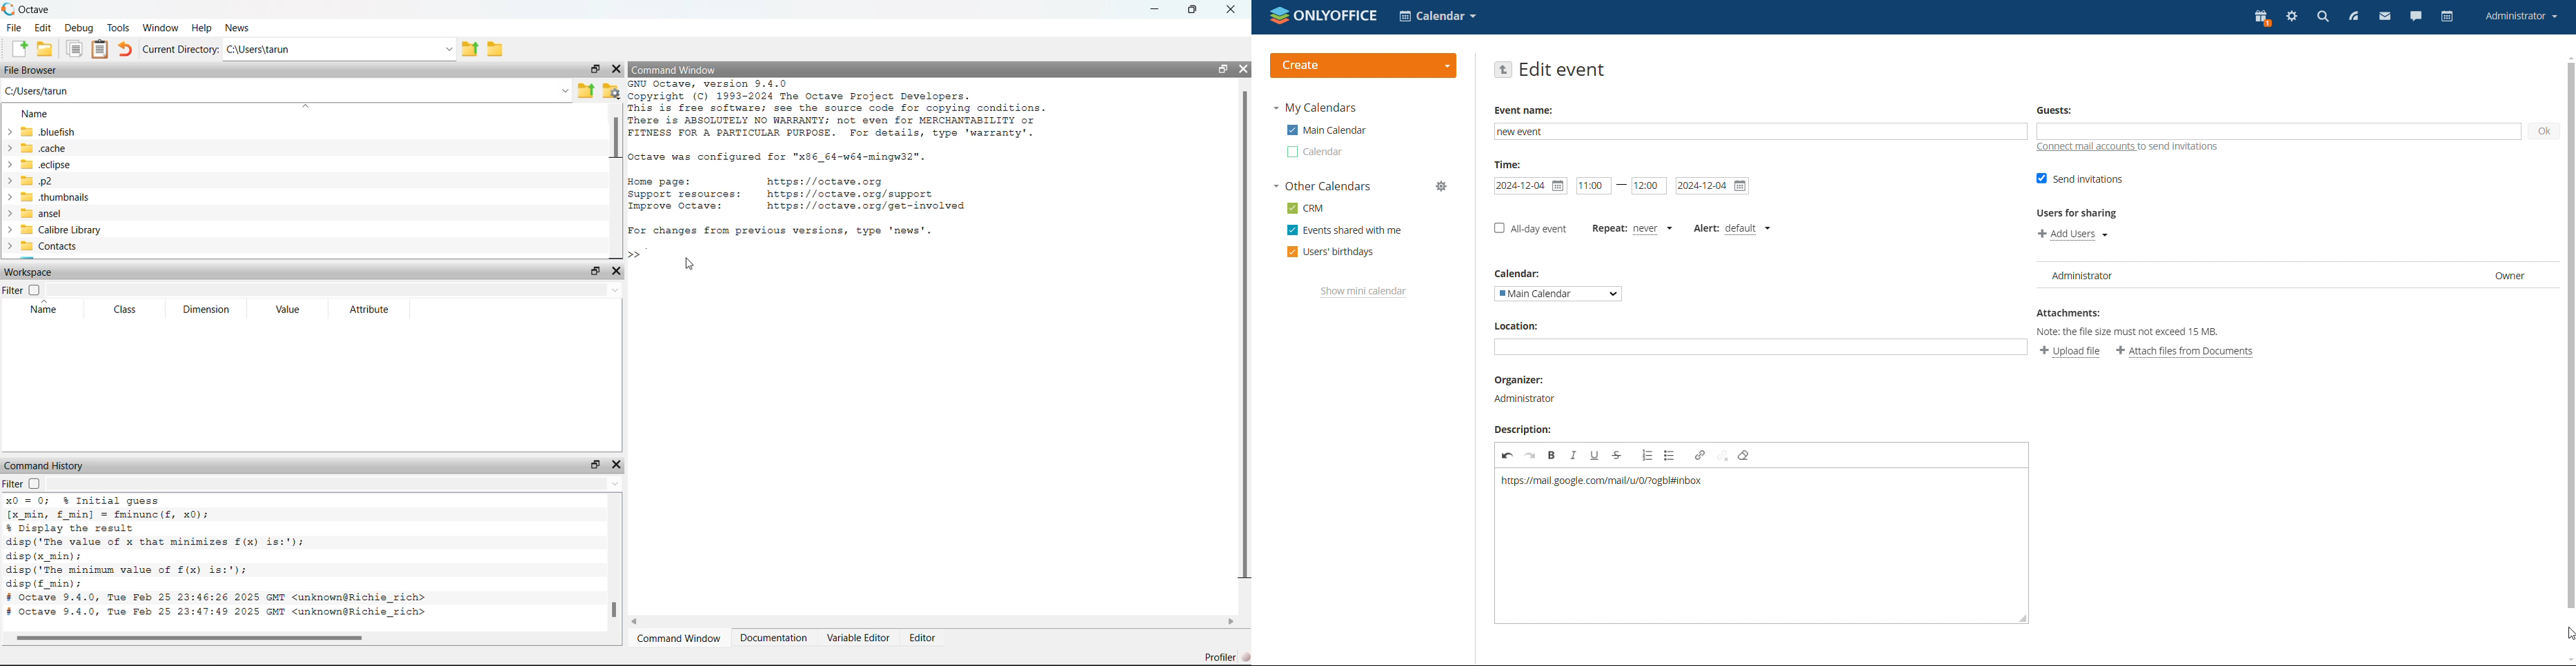 The width and height of the screenshot is (2576, 672). Describe the element at coordinates (46, 246) in the screenshot. I see `> Contacts` at that location.